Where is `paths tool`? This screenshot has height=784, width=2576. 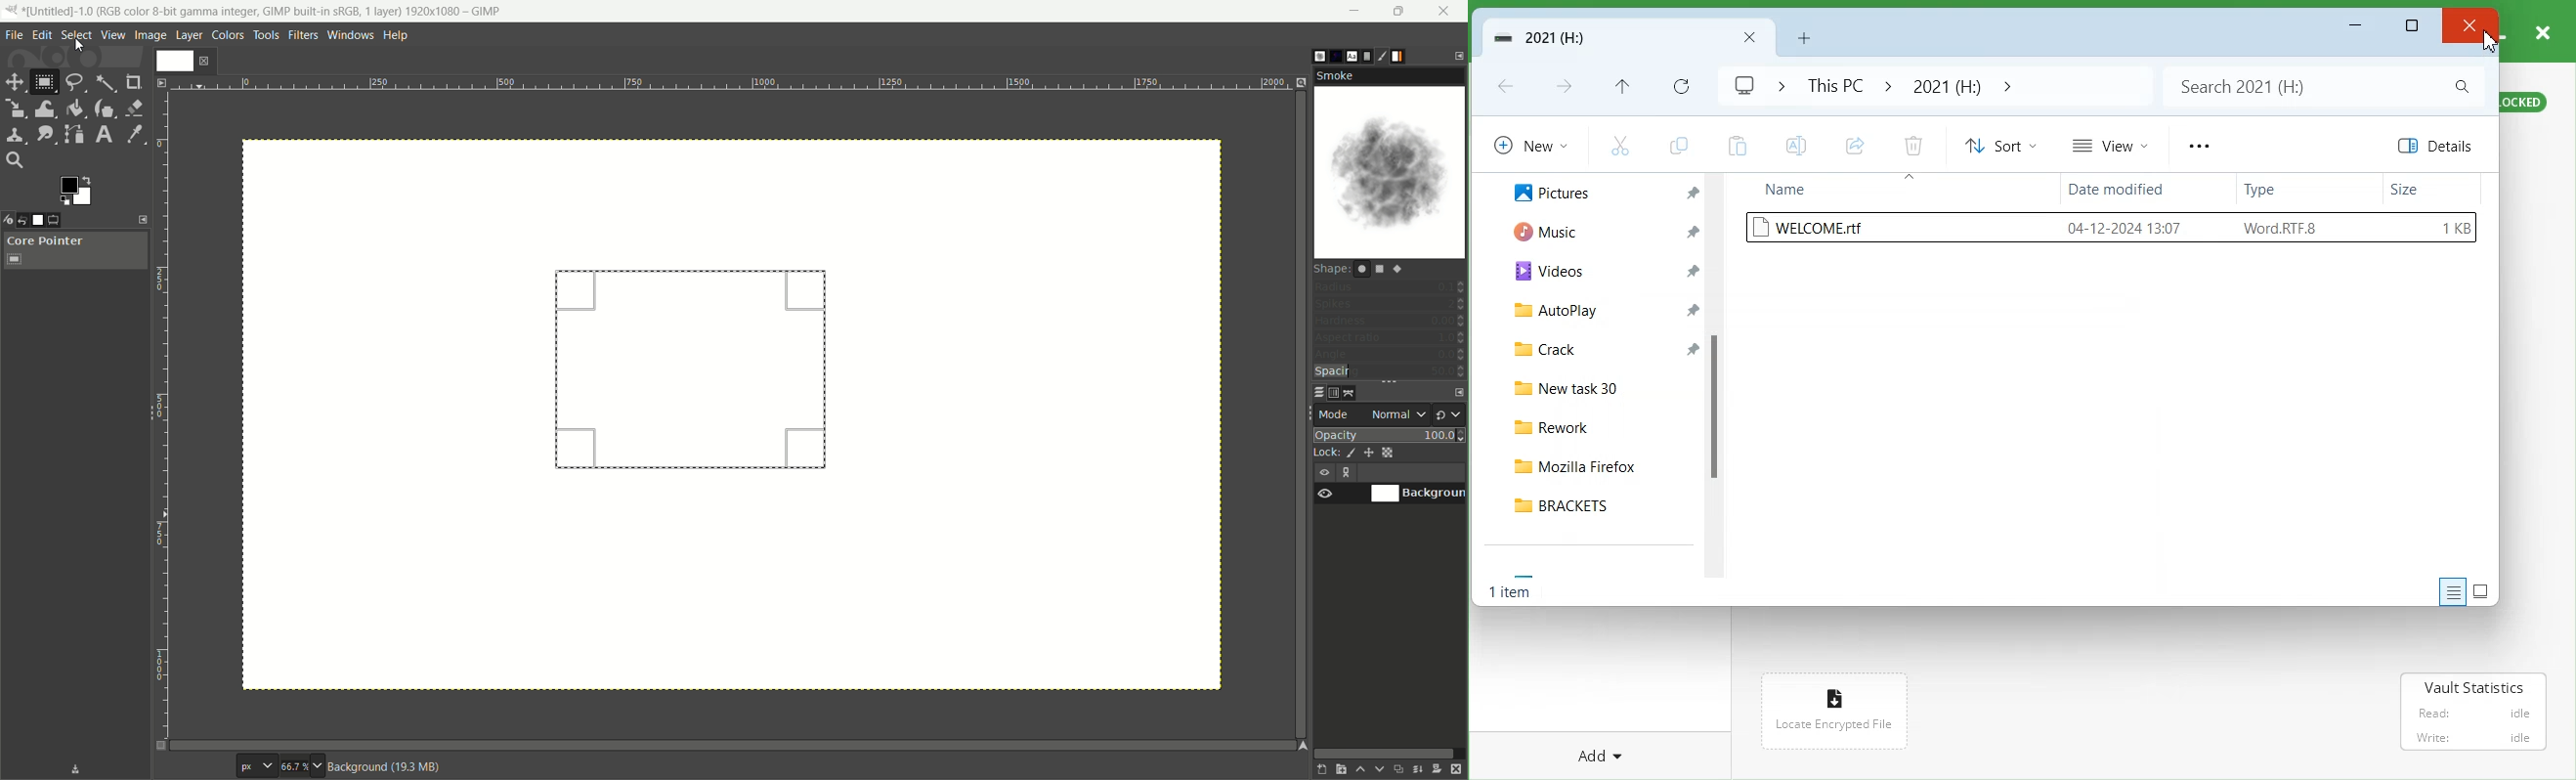
paths tool is located at coordinates (73, 134).